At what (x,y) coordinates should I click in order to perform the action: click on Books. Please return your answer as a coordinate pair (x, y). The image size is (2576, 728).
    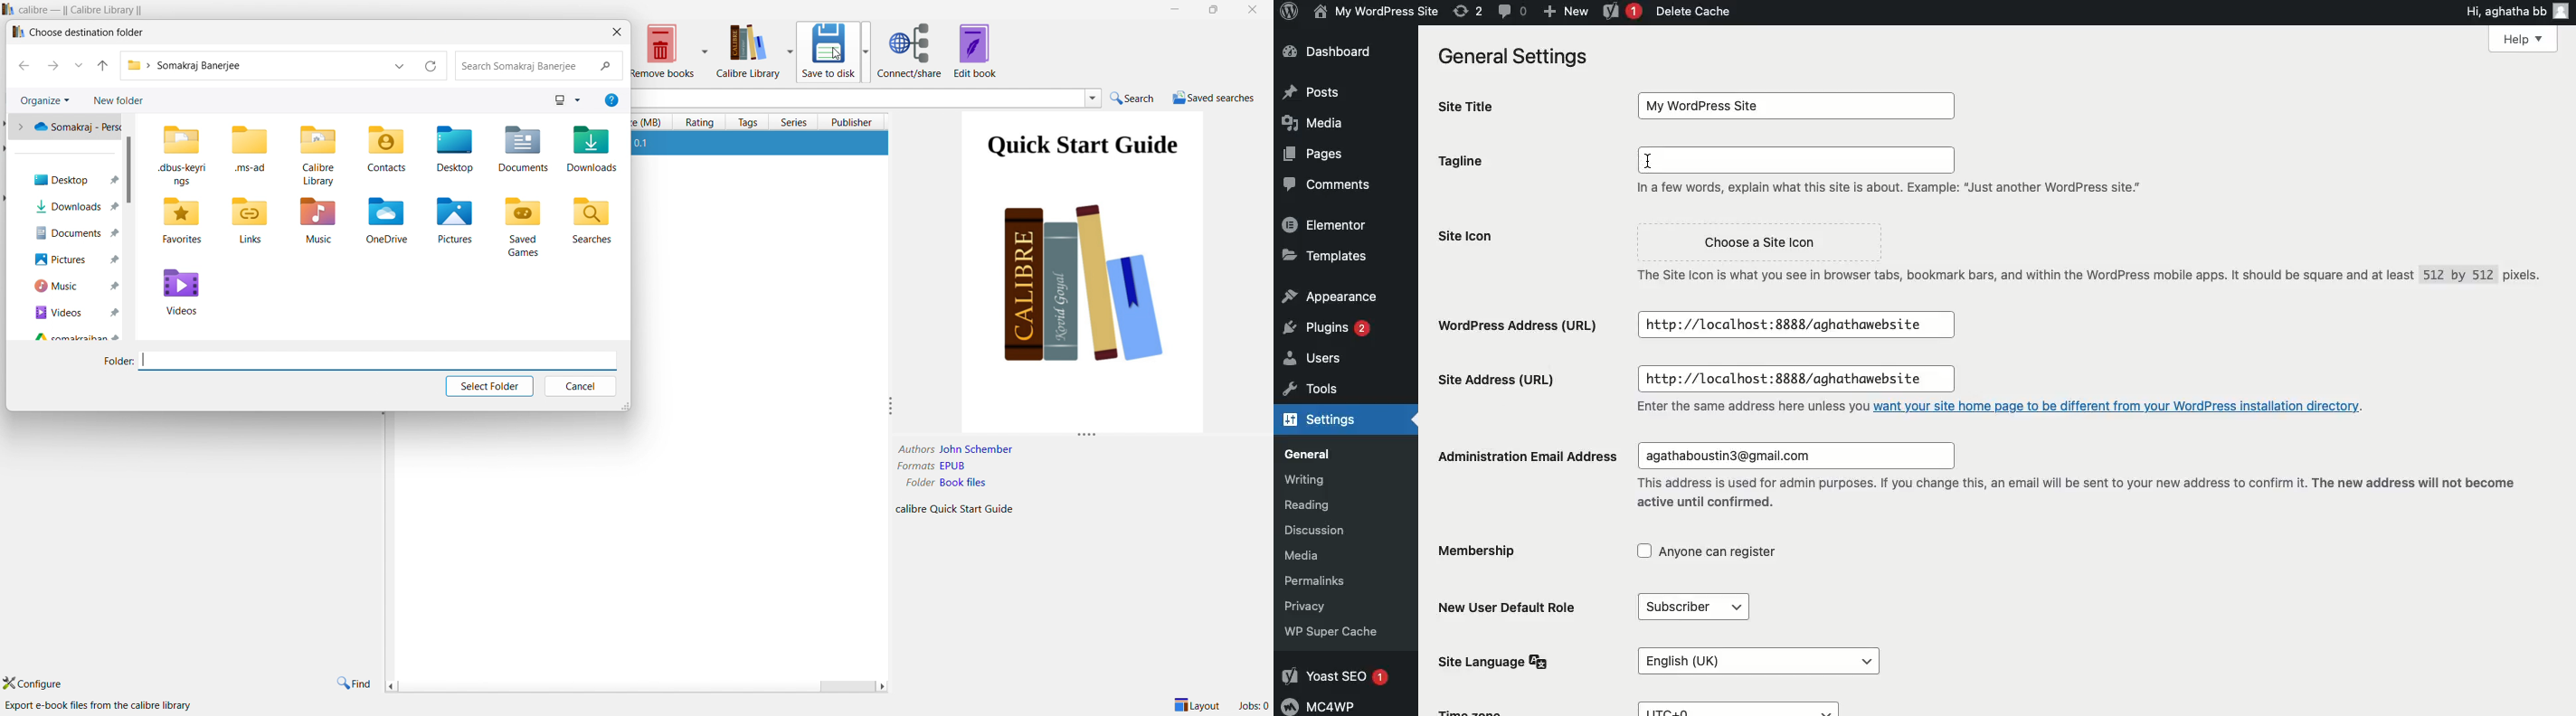
    Looking at the image, I should click on (1084, 289).